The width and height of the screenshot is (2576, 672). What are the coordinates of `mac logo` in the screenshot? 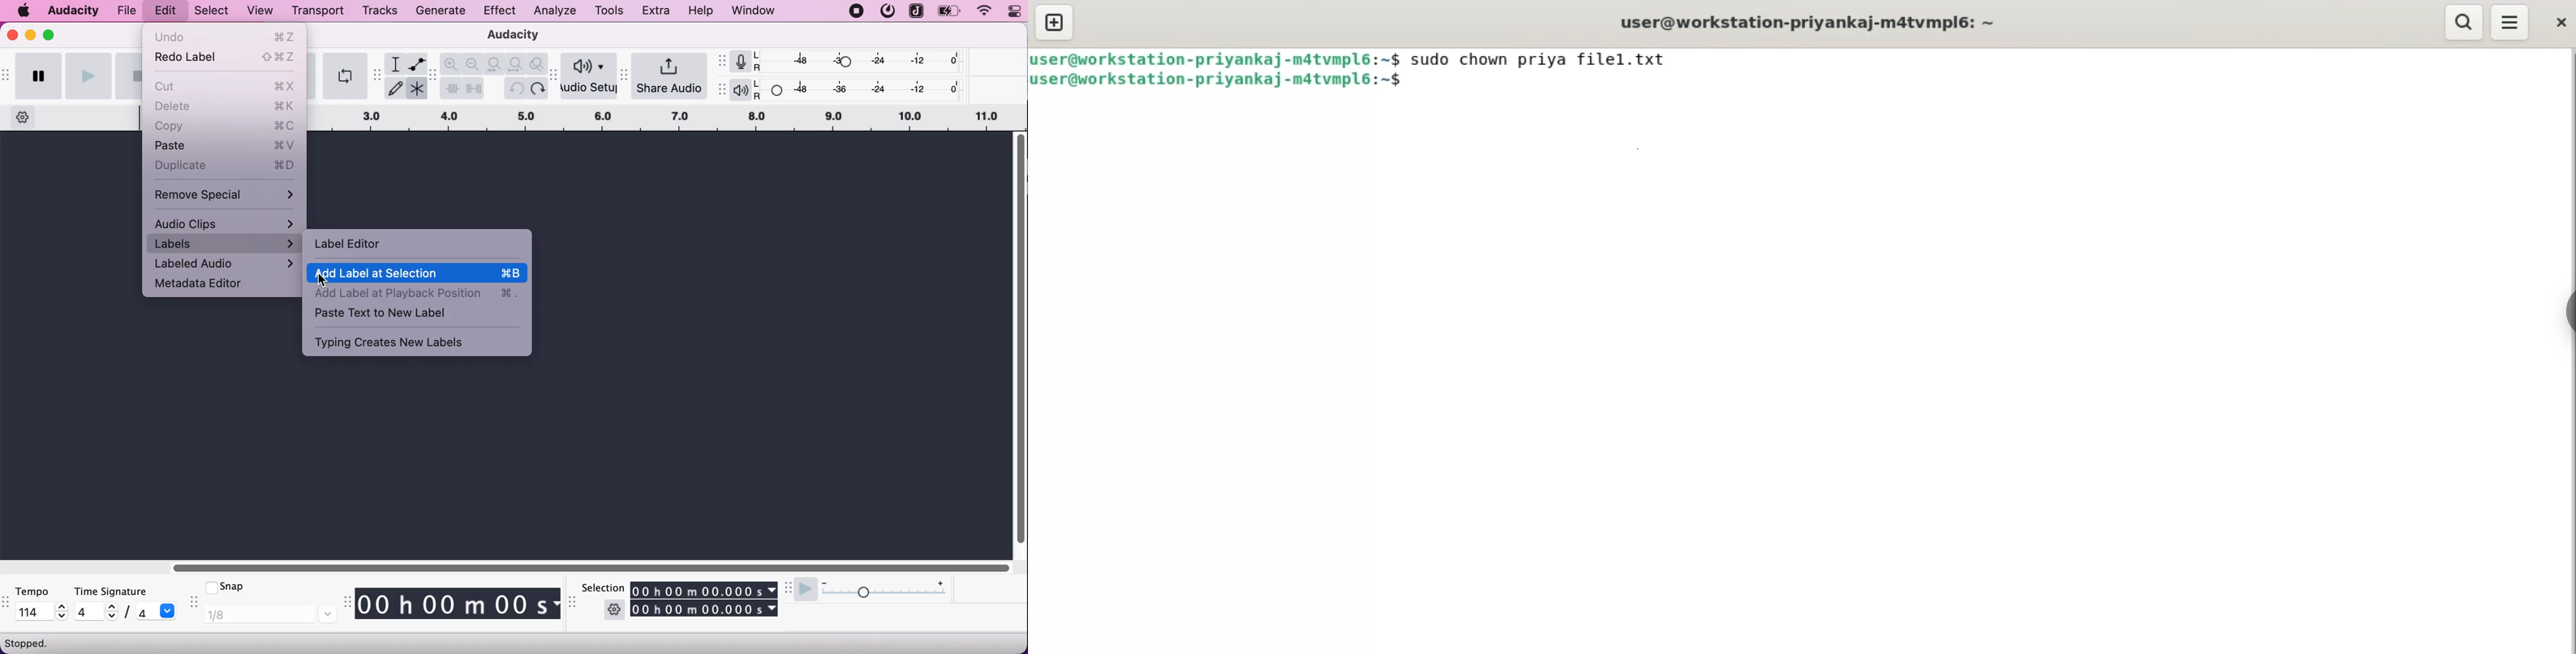 It's located at (25, 11).